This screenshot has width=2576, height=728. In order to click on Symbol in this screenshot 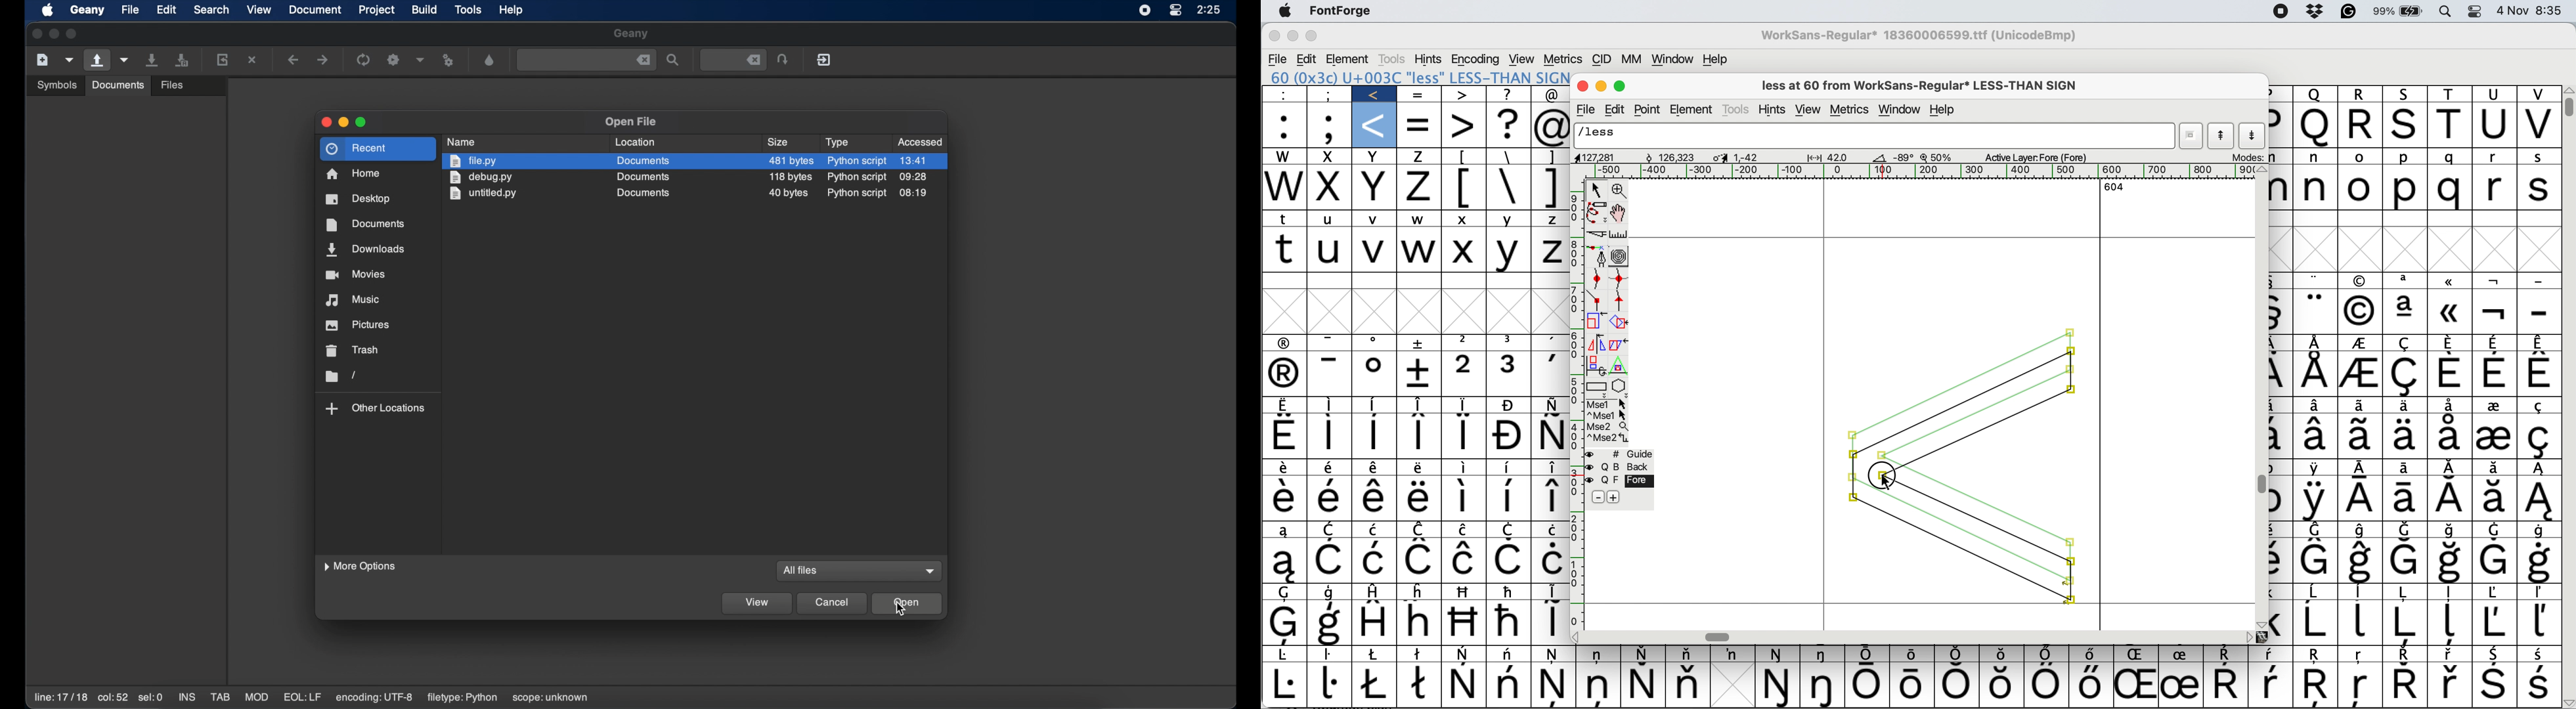, I will do `click(1286, 623)`.